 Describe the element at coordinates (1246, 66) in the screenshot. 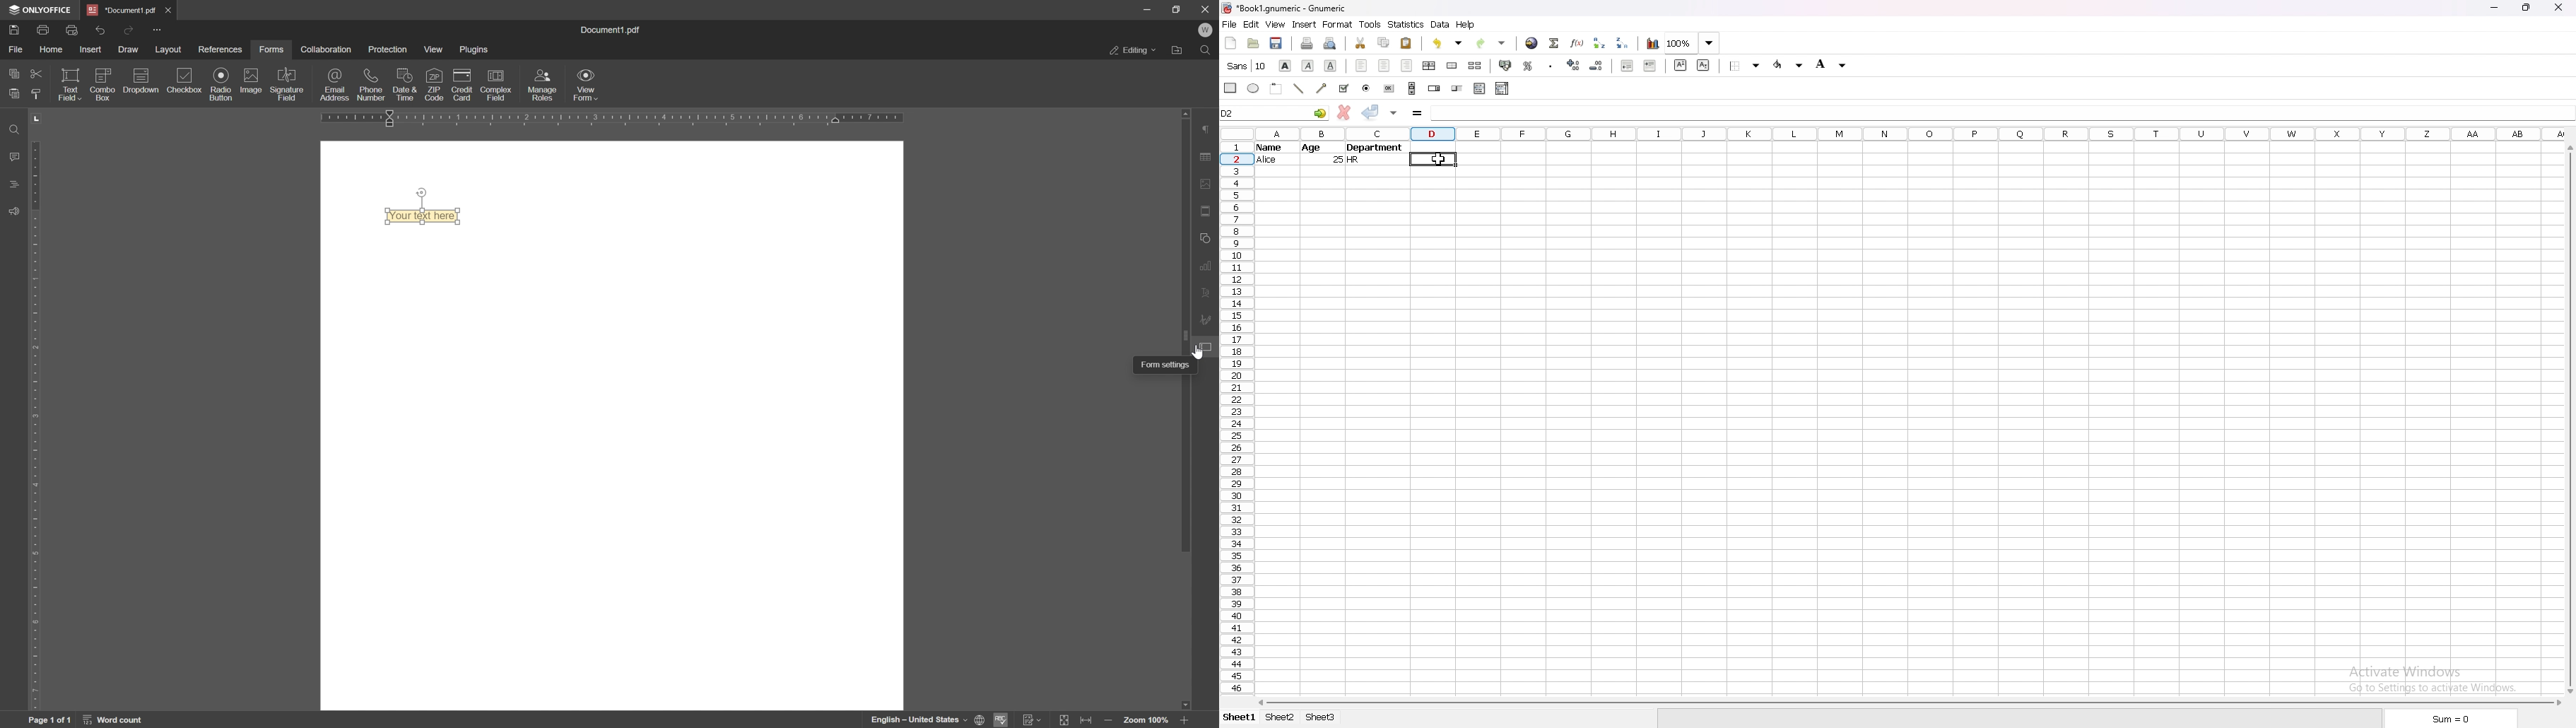

I see `font` at that location.